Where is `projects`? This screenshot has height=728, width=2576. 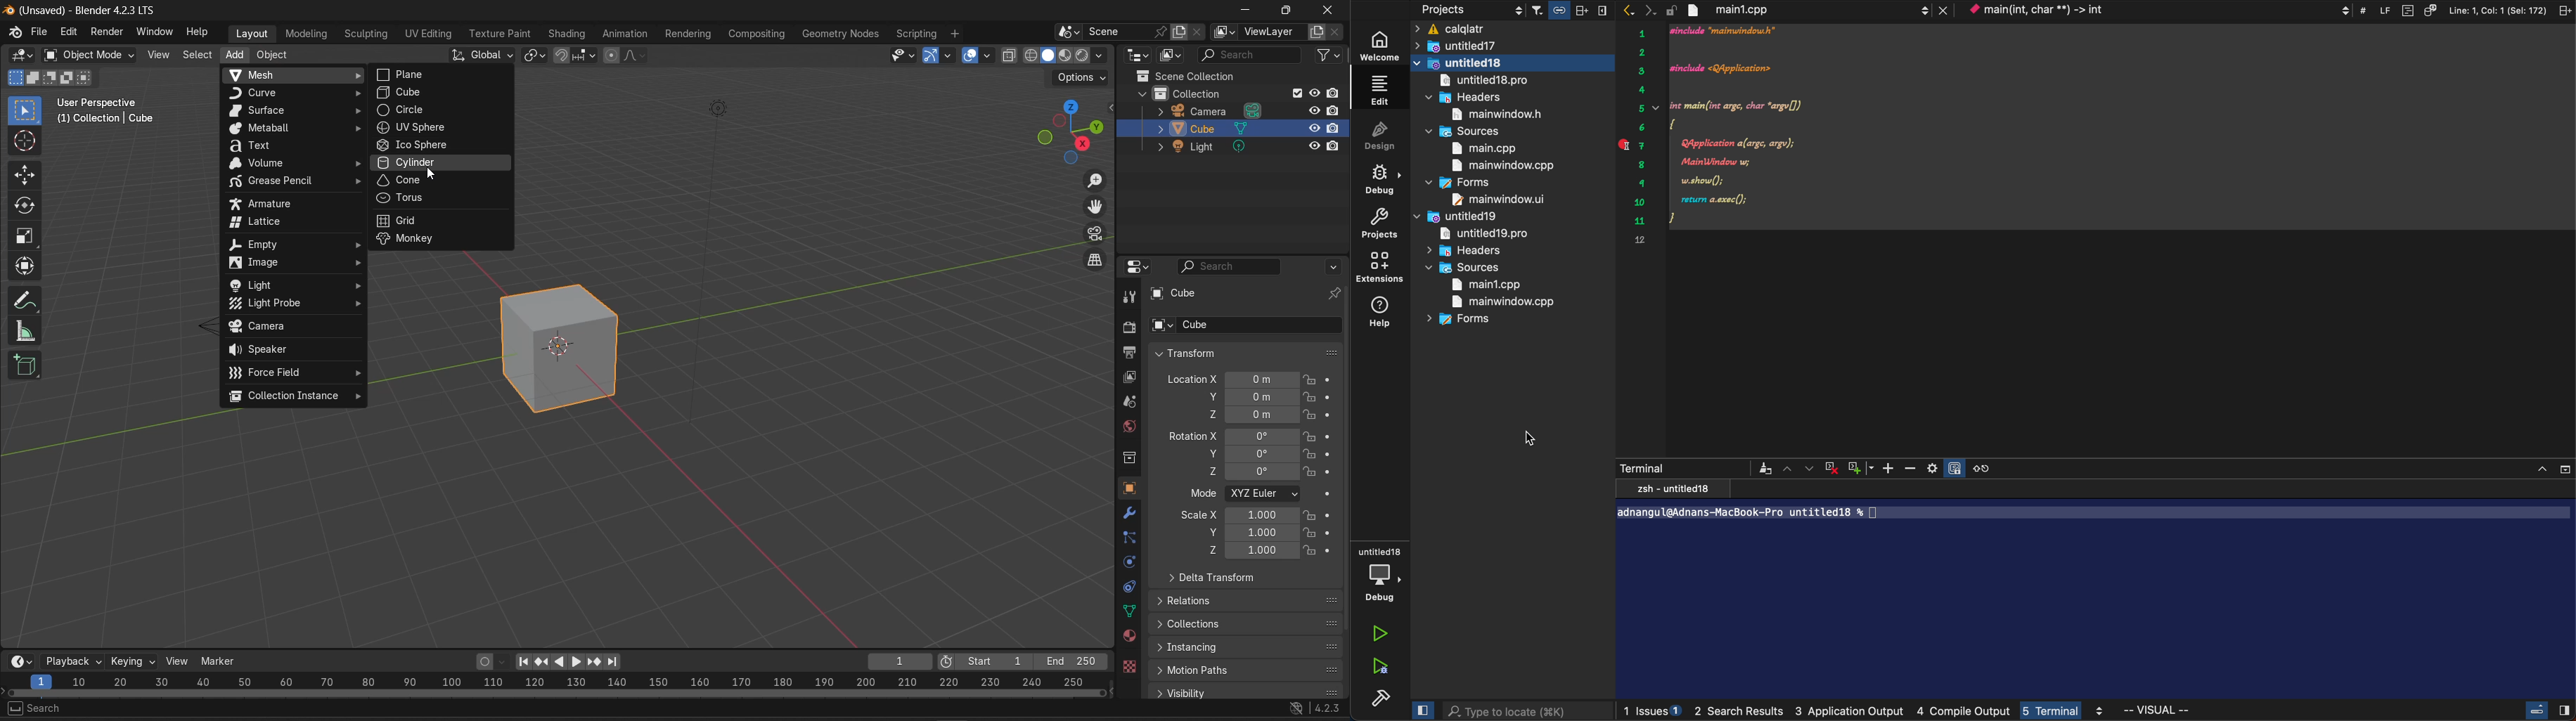
projects is located at coordinates (1456, 9).